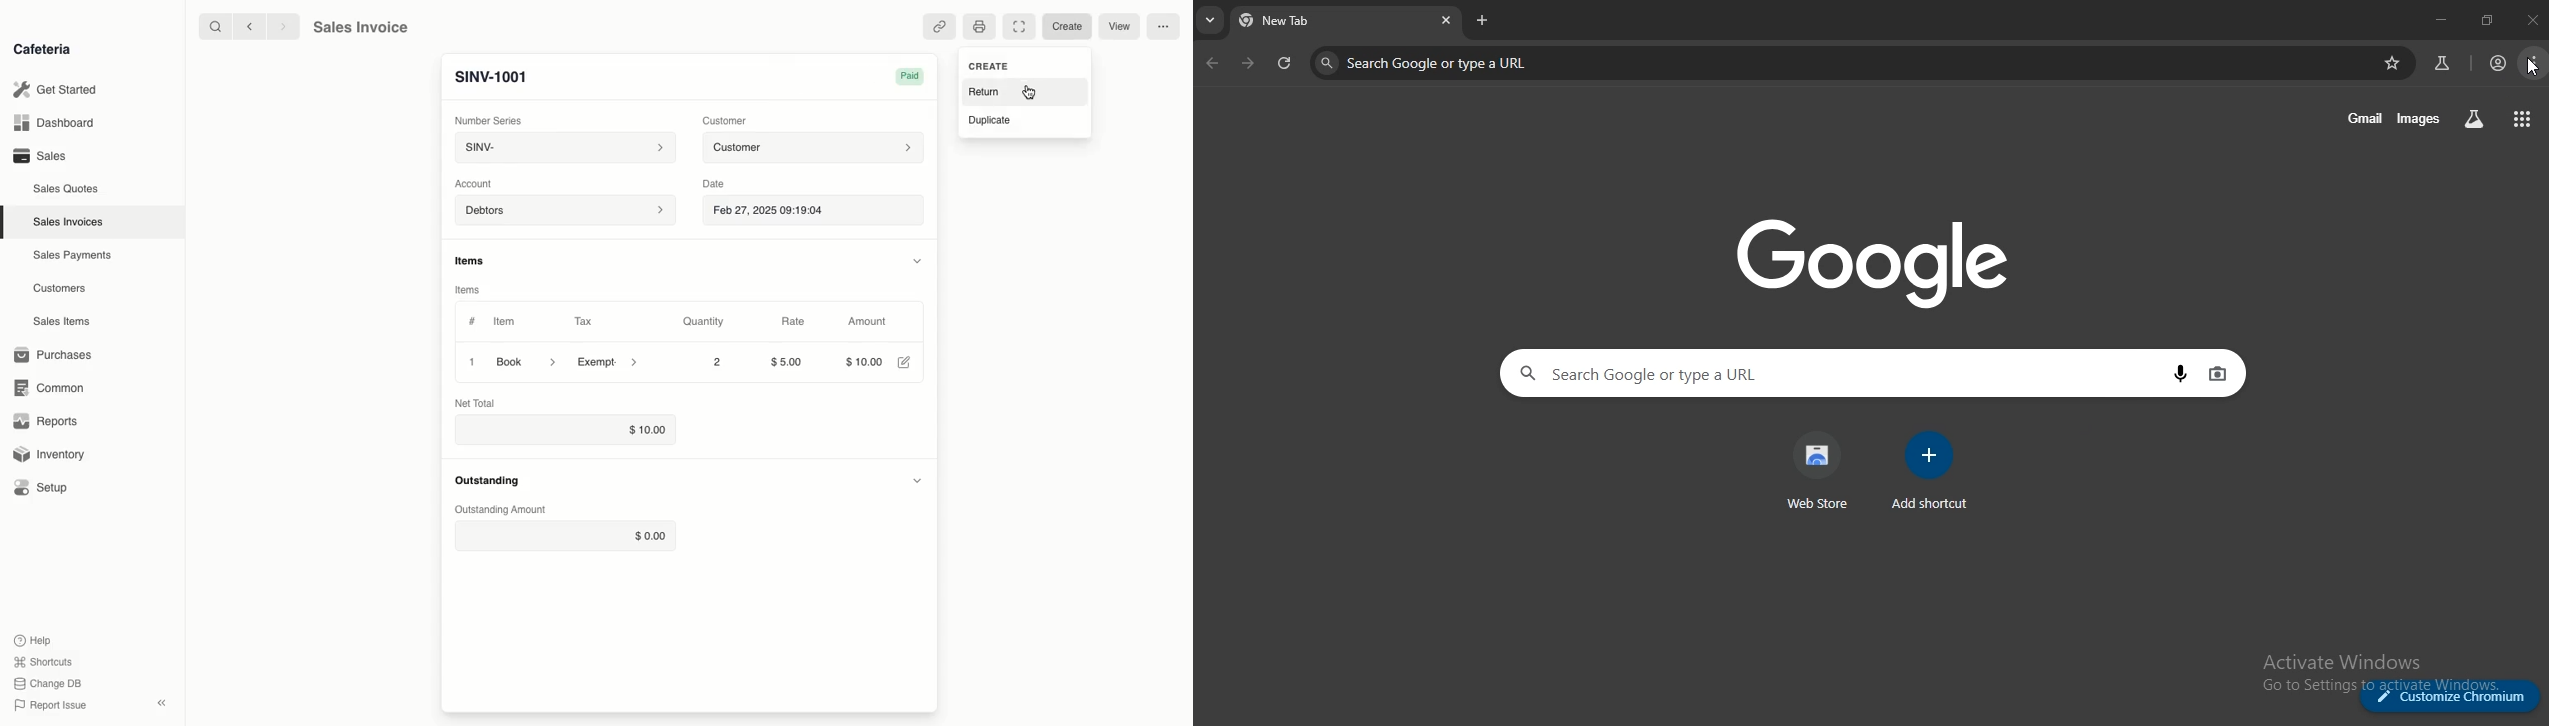 The height and width of the screenshot is (728, 2576). What do you see at coordinates (491, 77) in the screenshot?
I see `SINV-1001` at bounding box center [491, 77].